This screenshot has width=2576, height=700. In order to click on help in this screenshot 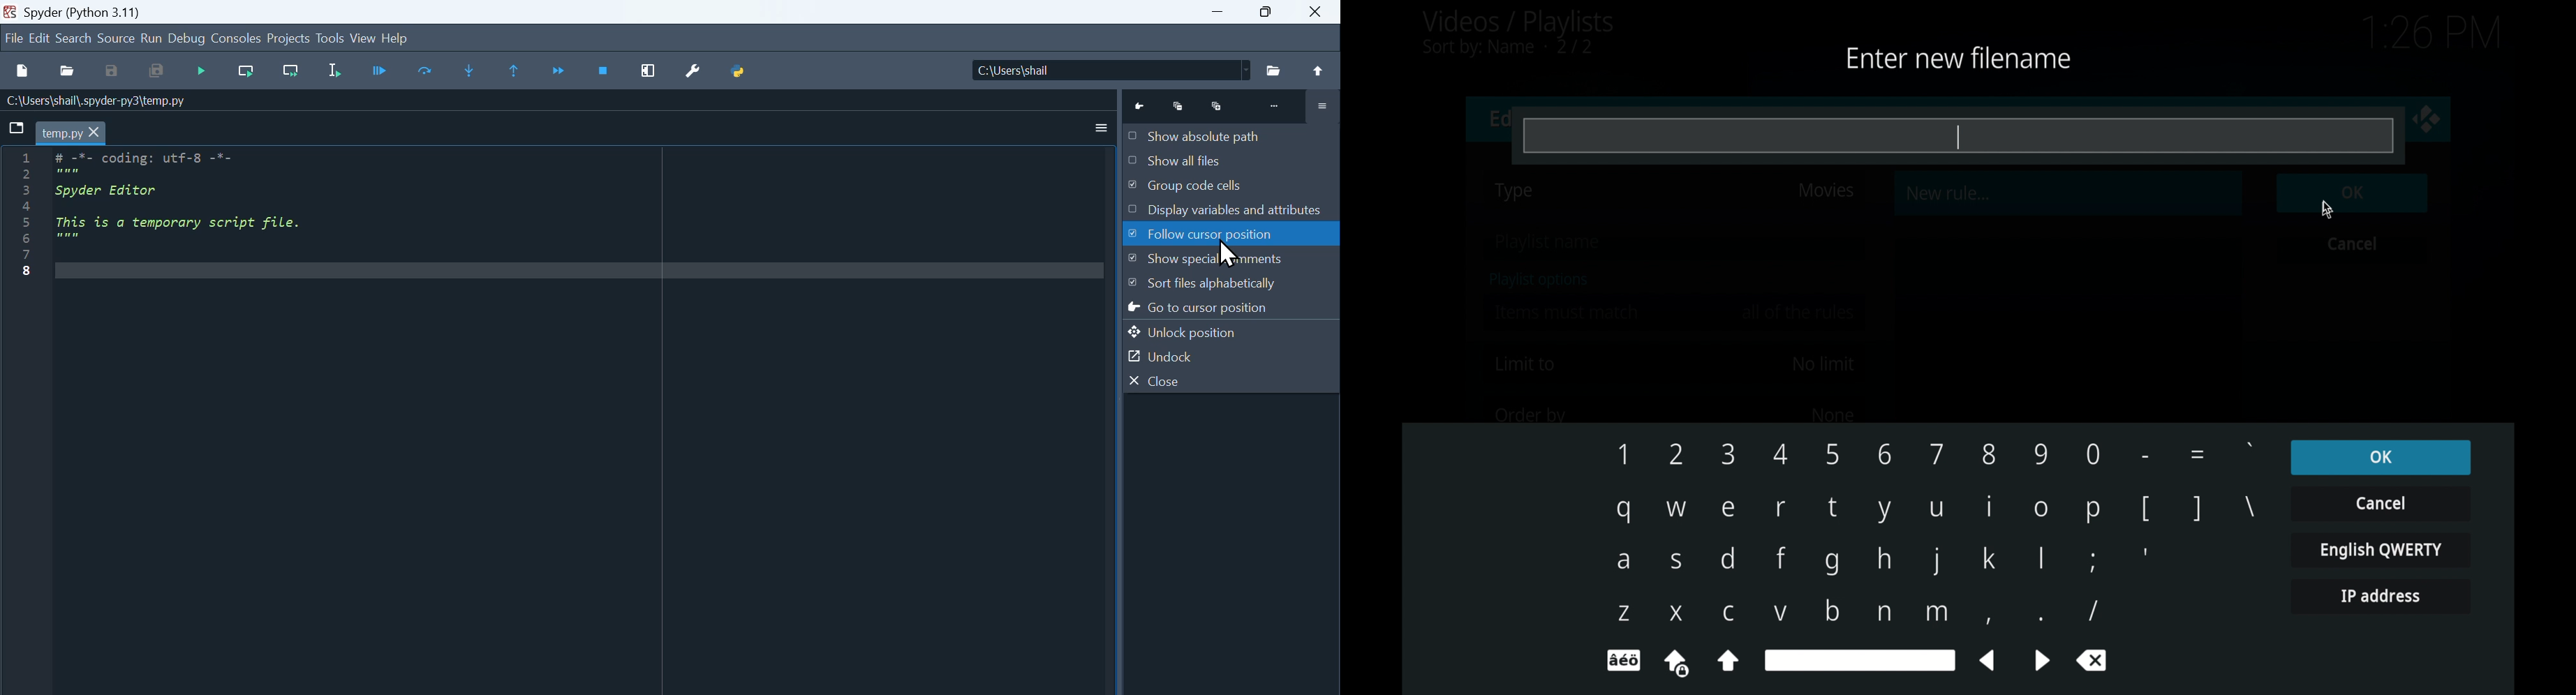, I will do `click(398, 38)`.